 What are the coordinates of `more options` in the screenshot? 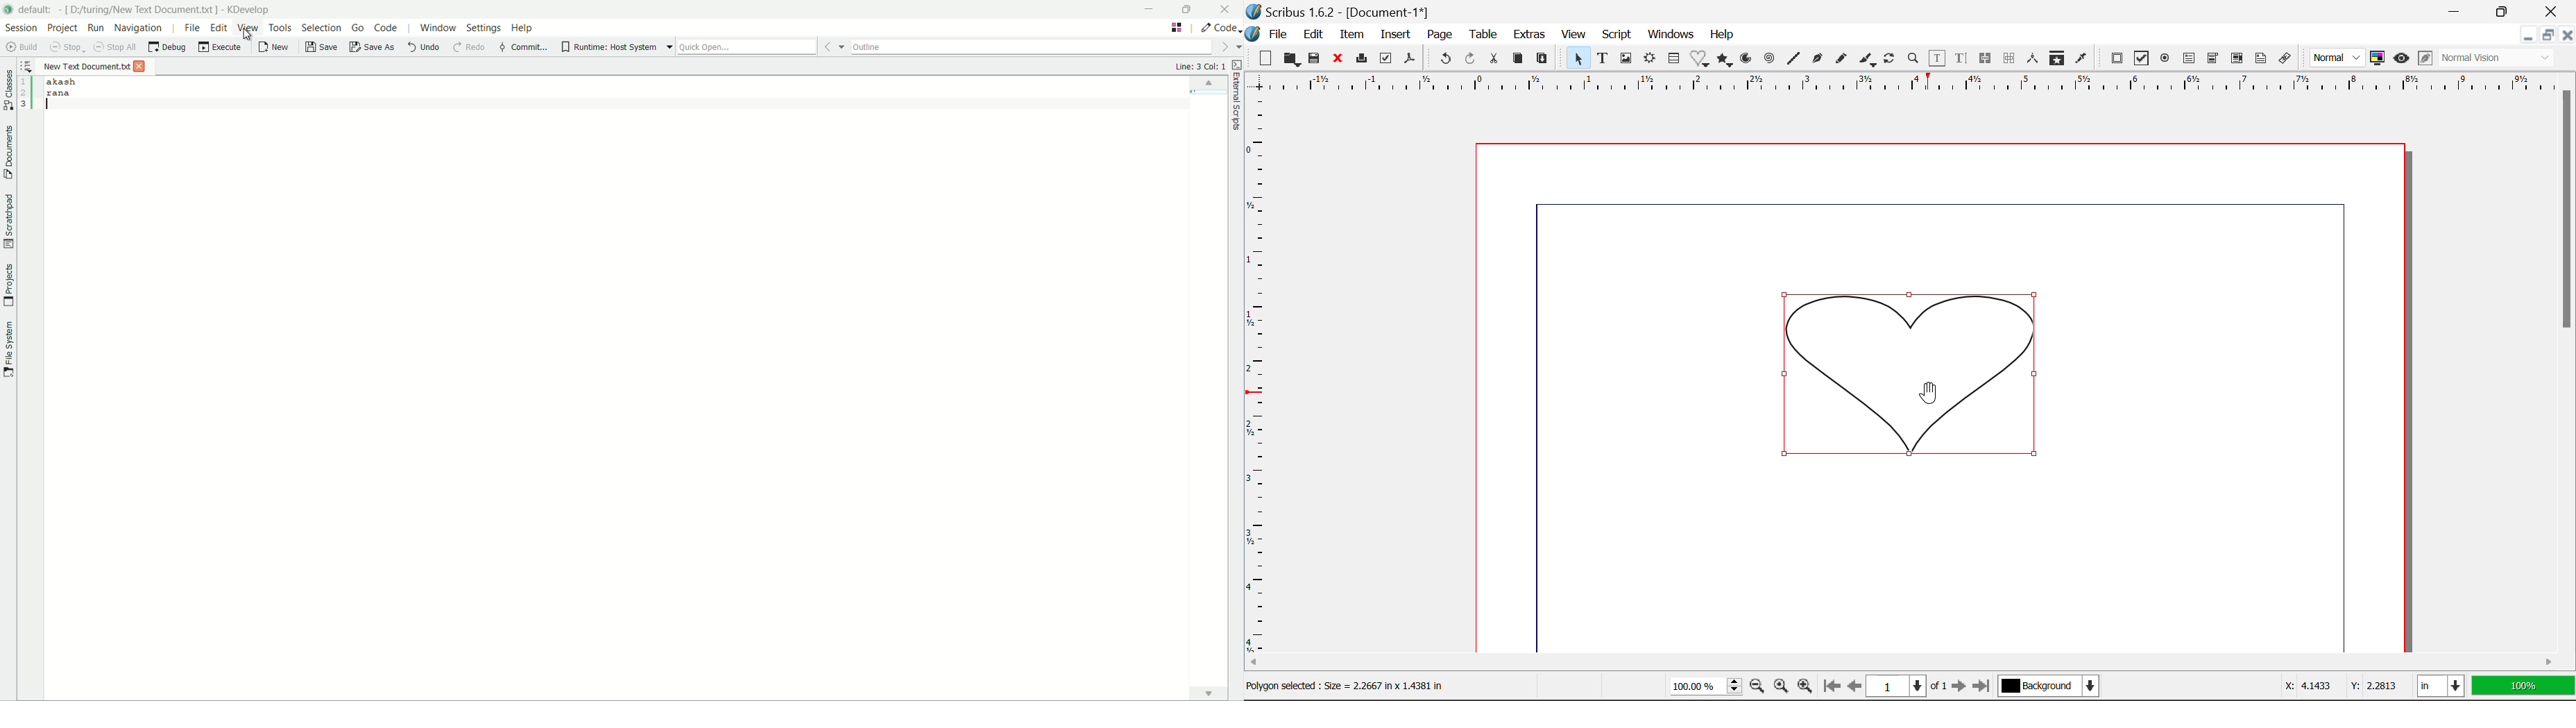 It's located at (1230, 47).